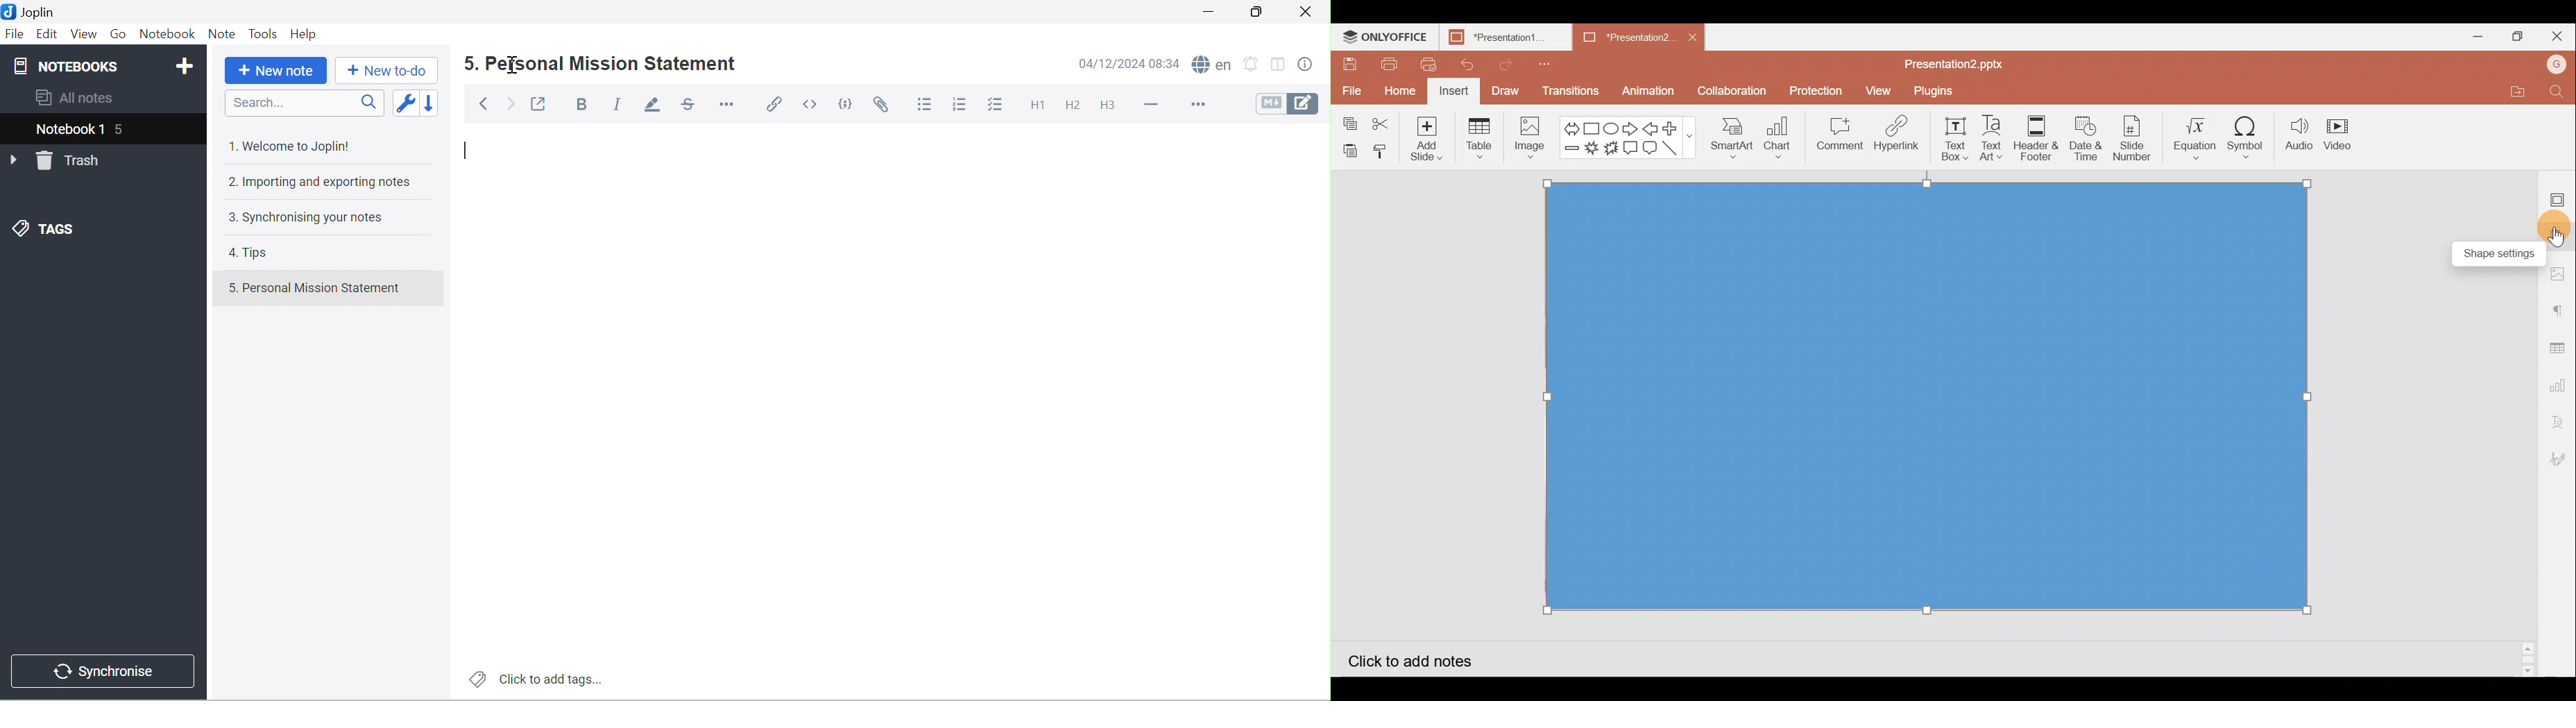 Image resolution: width=2576 pixels, height=728 pixels. Describe the element at coordinates (2561, 92) in the screenshot. I see `Find` at that location.